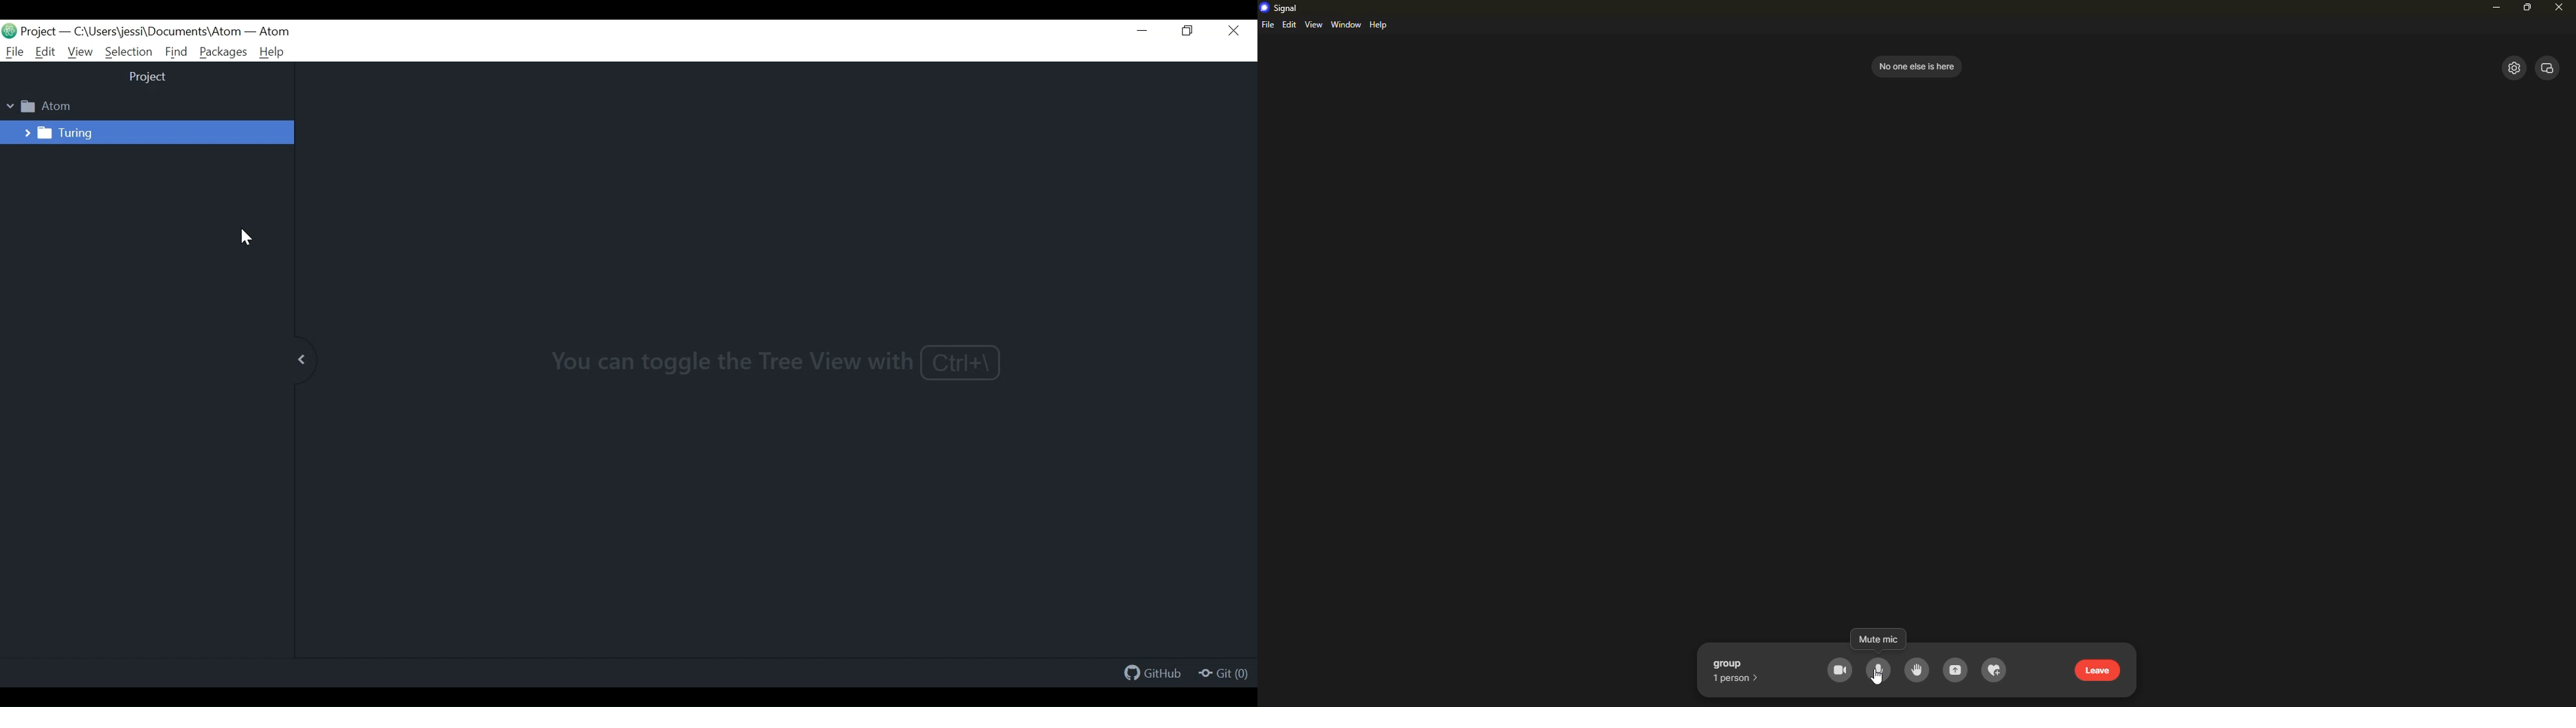 The image size is (2576, 728). I want to click on reaction, so click(1995, 671).